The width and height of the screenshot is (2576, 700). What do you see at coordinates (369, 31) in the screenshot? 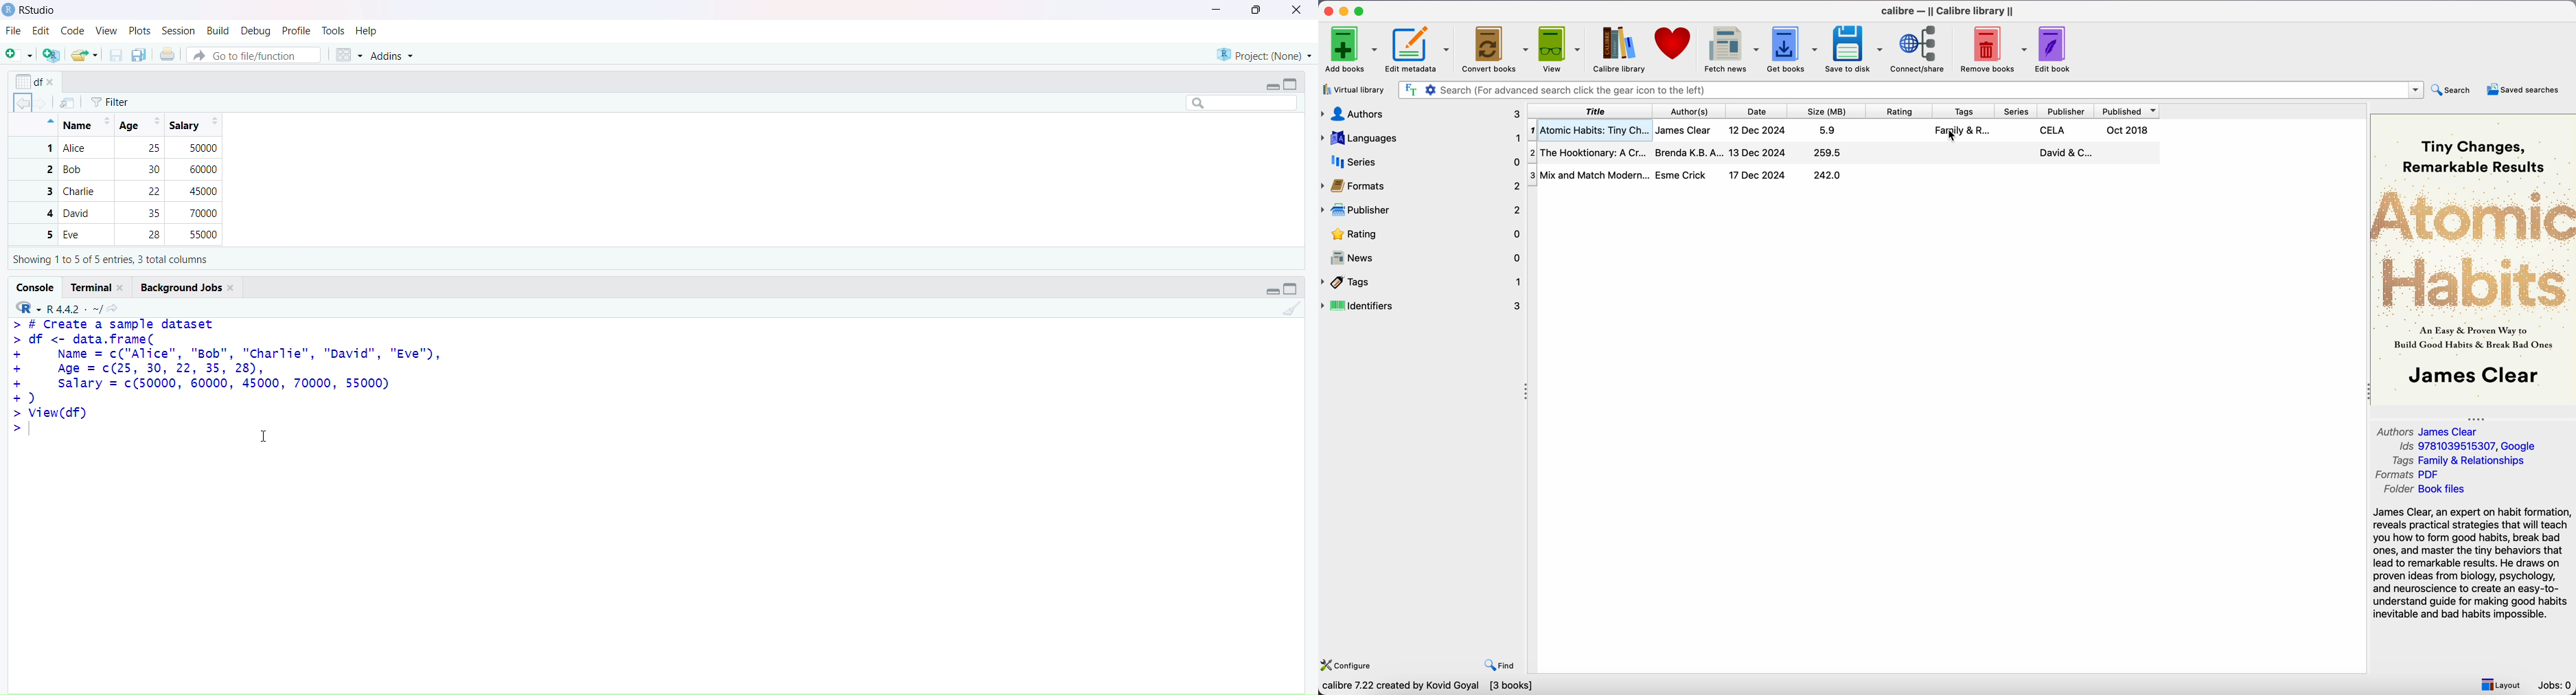
I see `help` at bounding box center [369, 31].